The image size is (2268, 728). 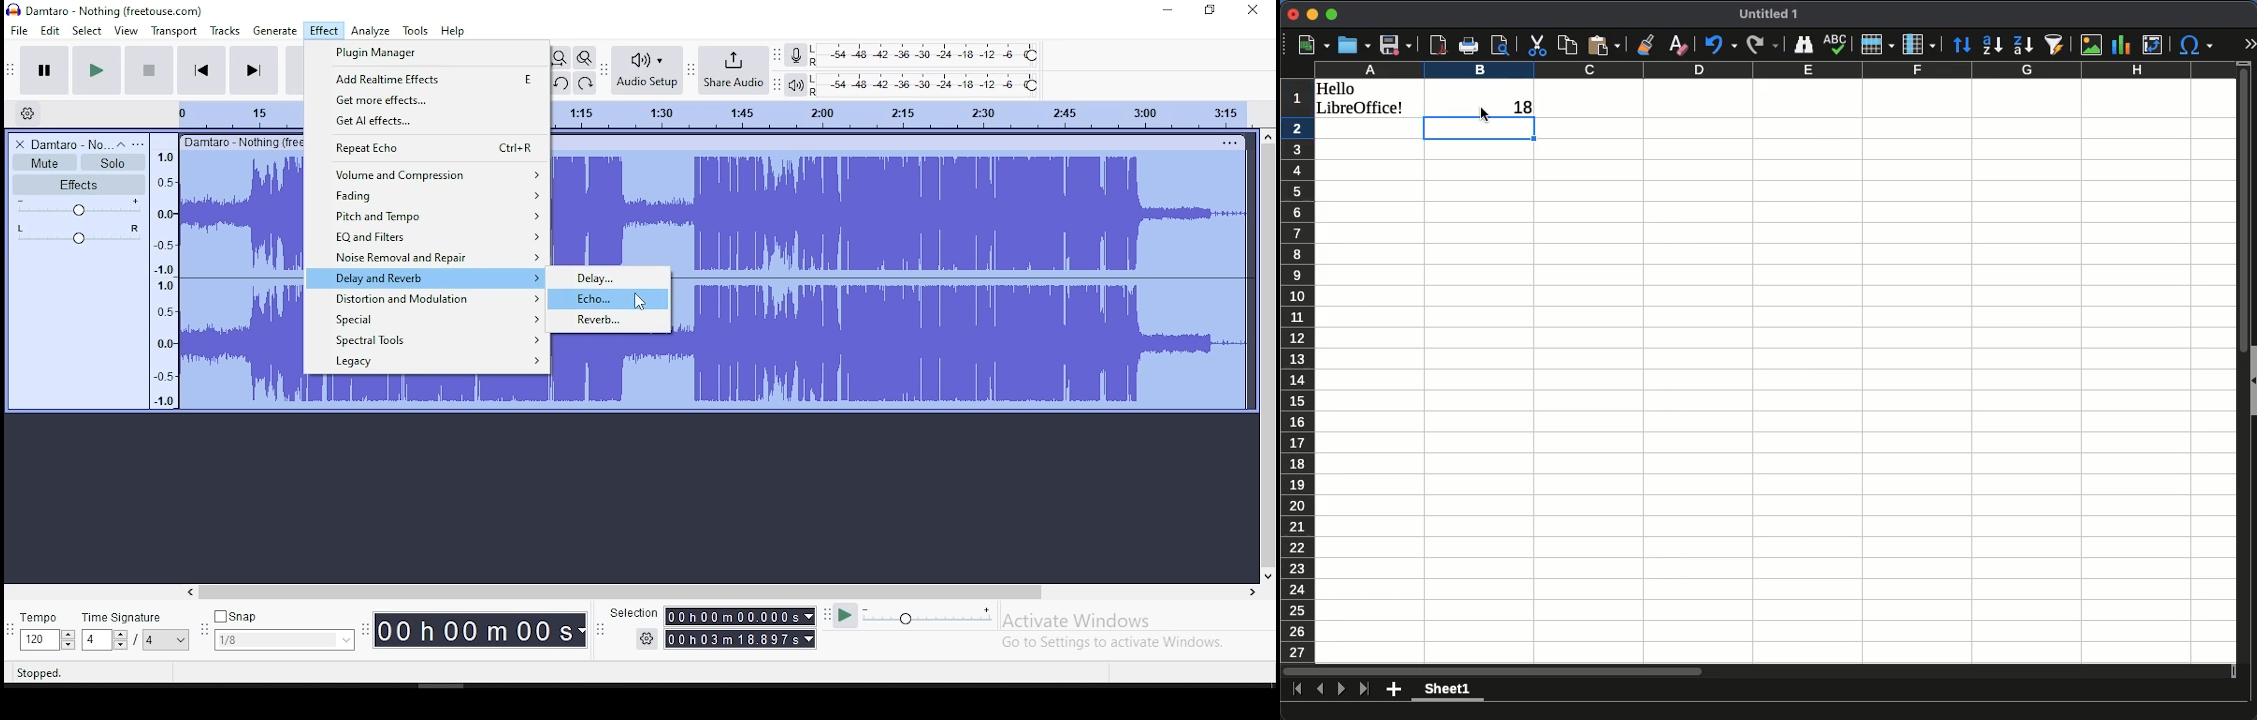 I want to click on plugin manager, so click(x=425, y=54).